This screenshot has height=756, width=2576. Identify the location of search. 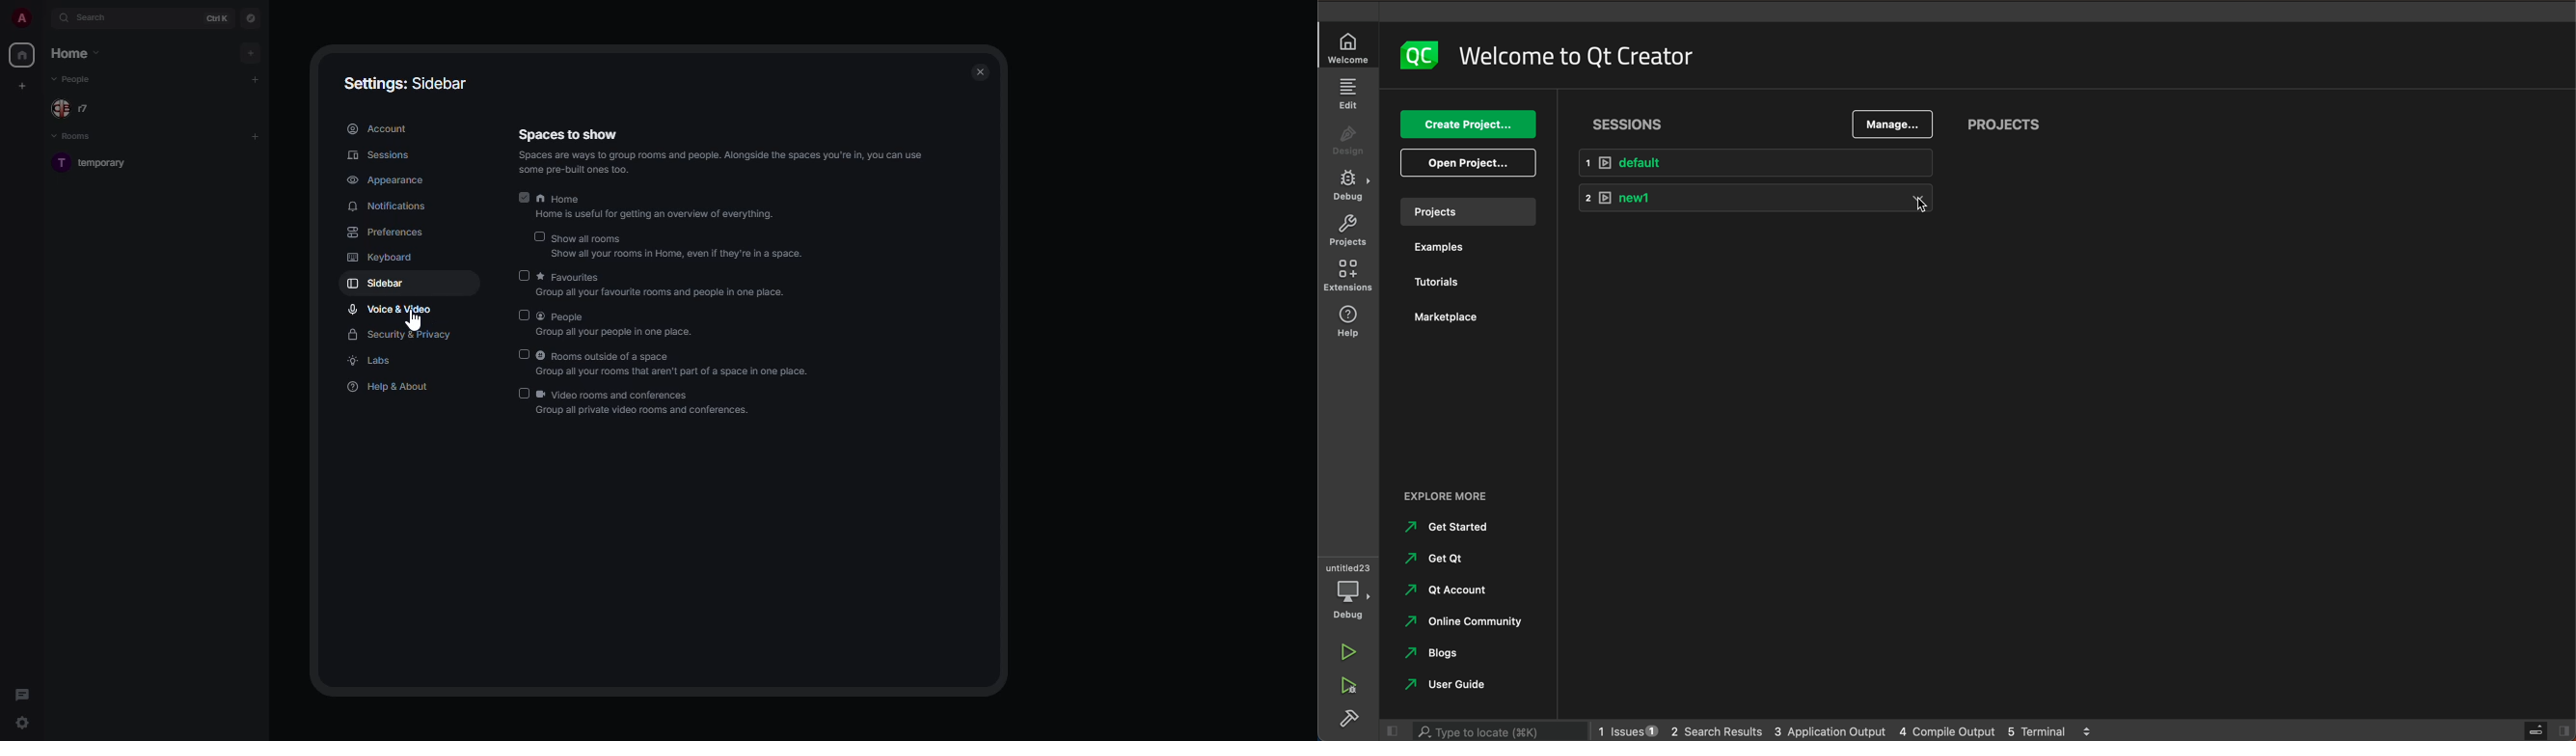
(95, 18).